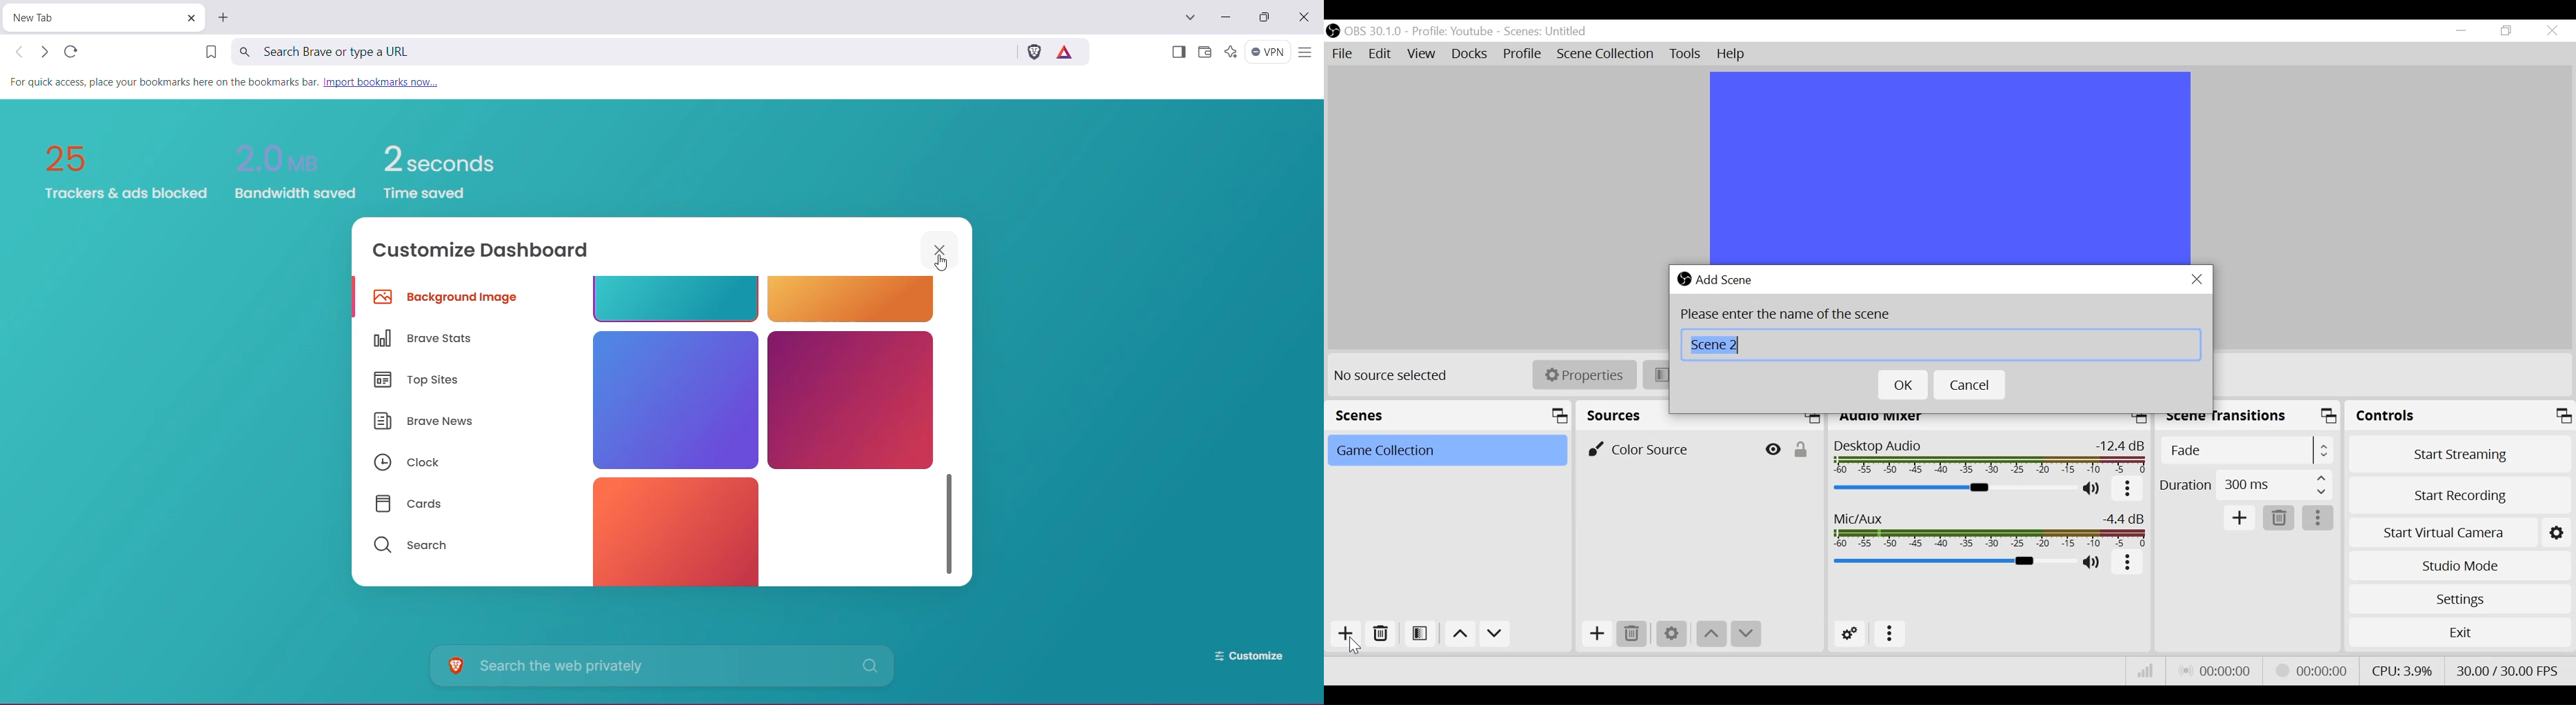  I want to click on Restore, so click(2505, 31).